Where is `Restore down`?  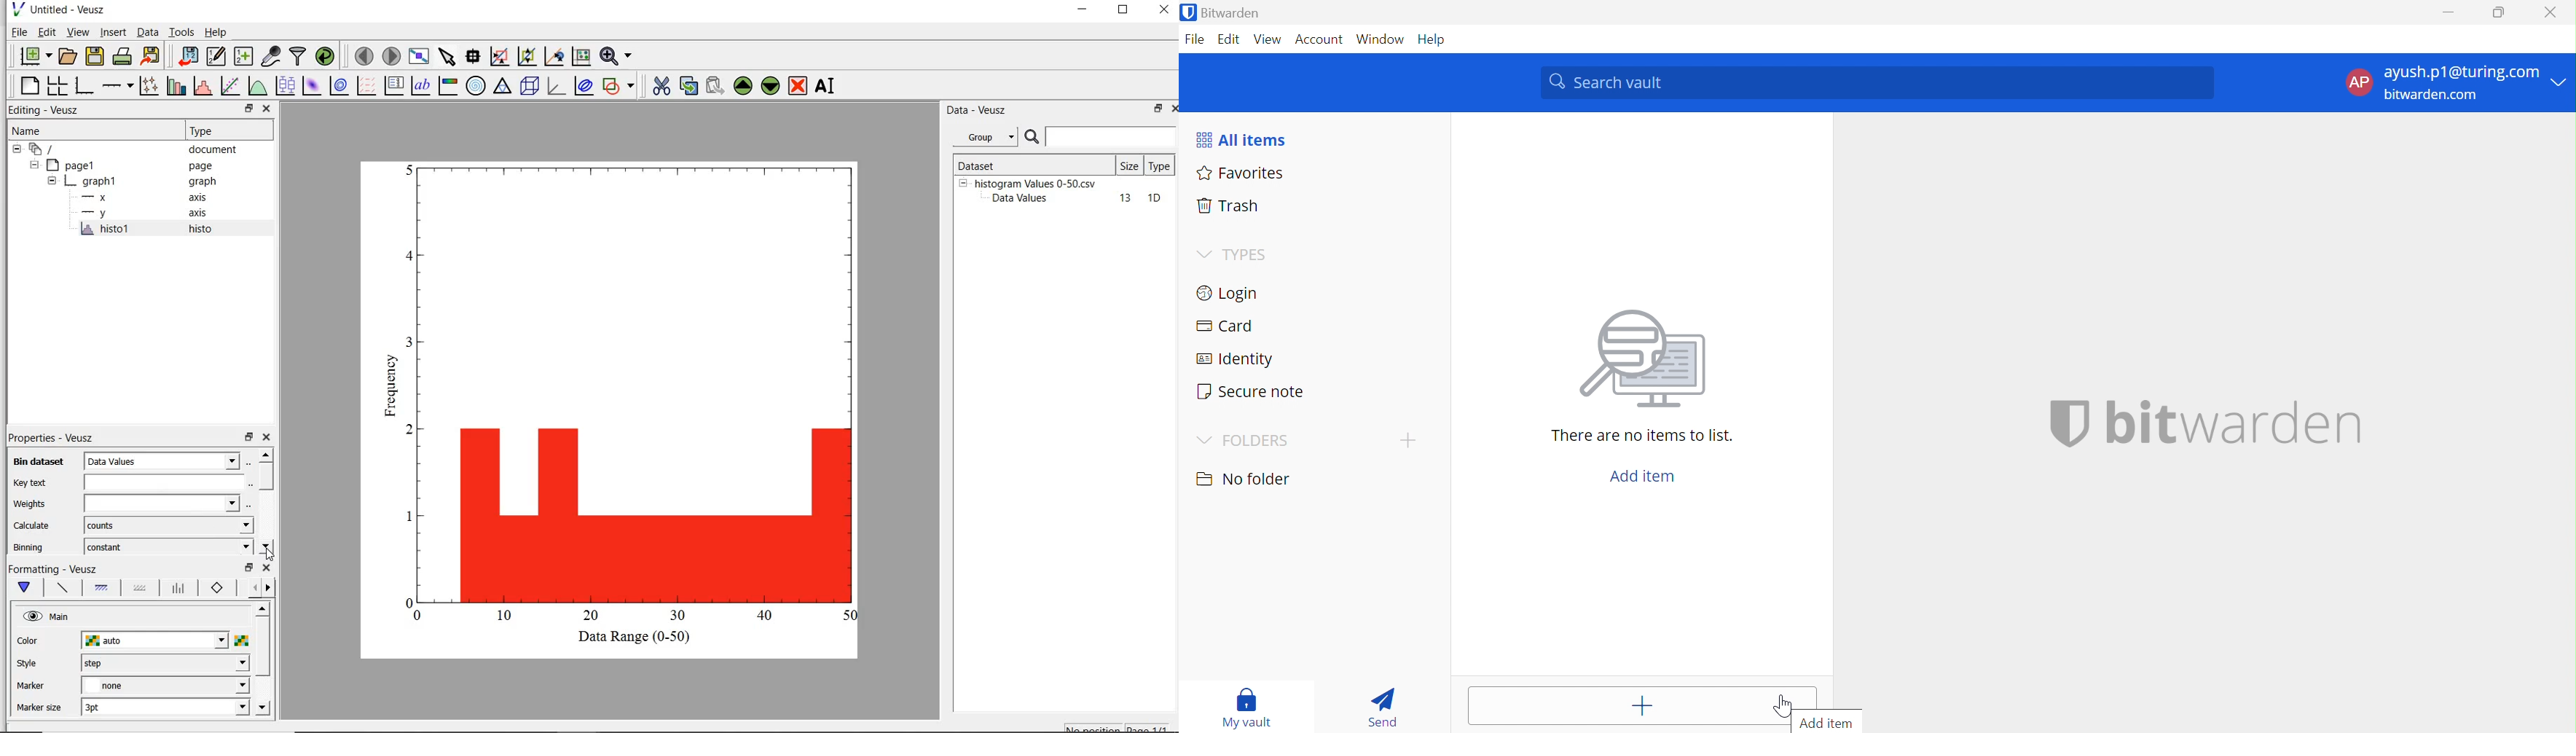
Restore down is located at coordinates (2501, 13).